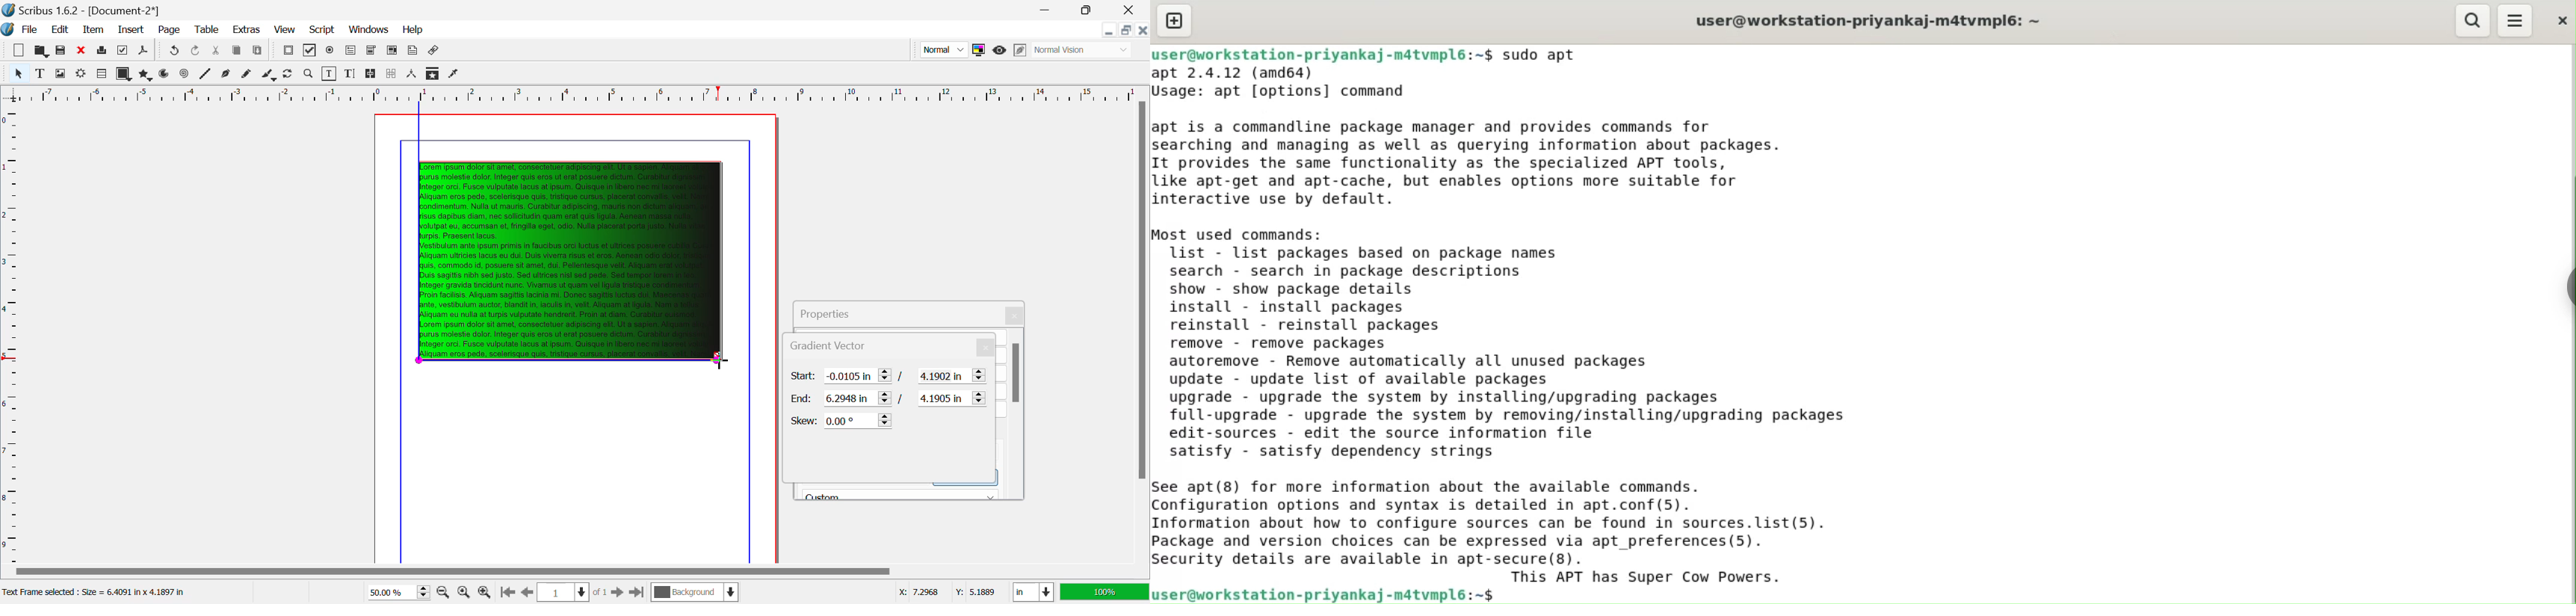 The image size is (2576, 616). I want to click on Text Annotation, so click(412, 52).